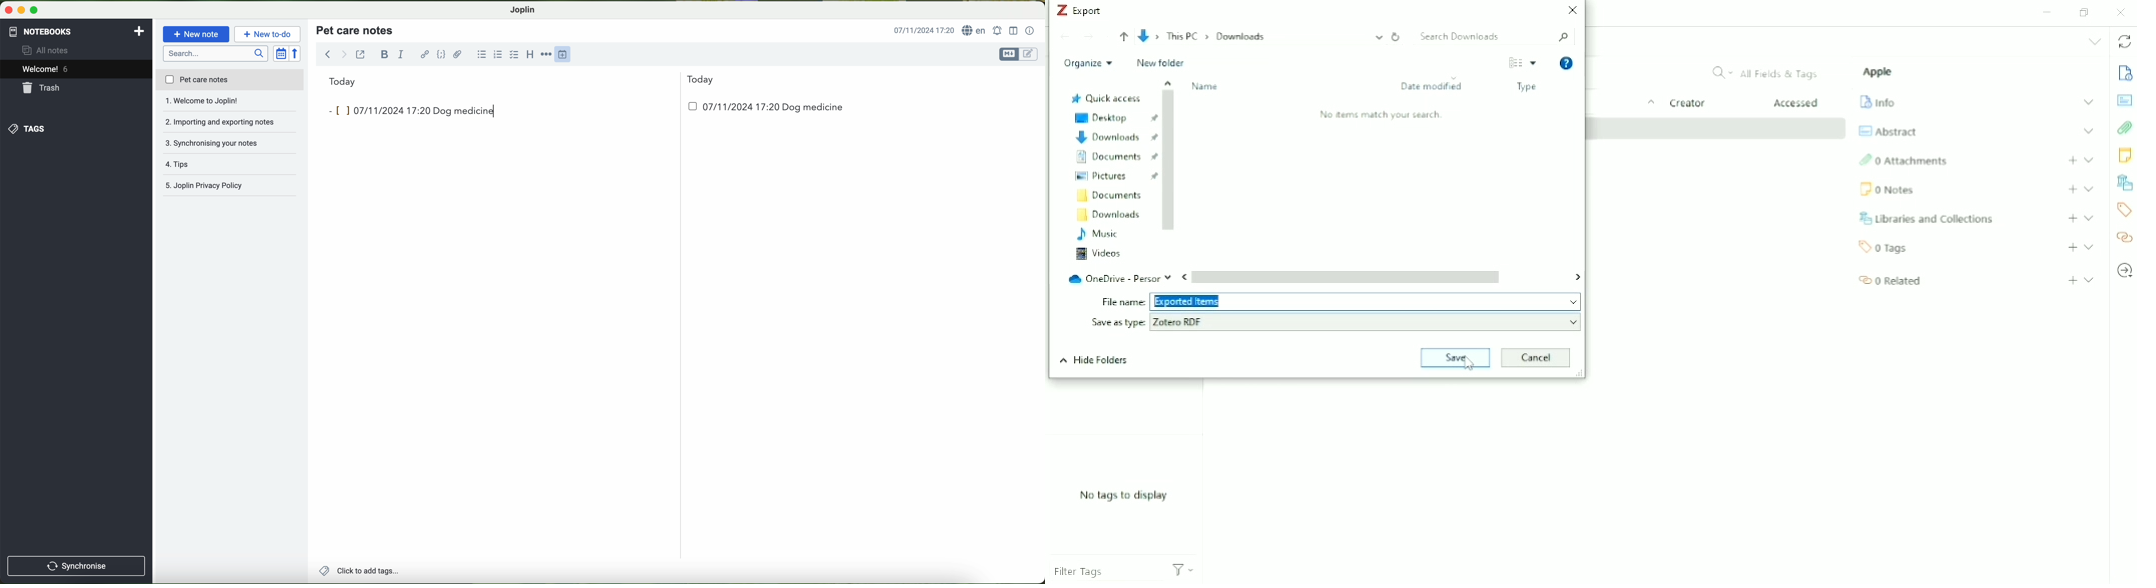  What do you see at coordinates (1123, 38) in the screenshot?
I see `Up to "This PC"` at bounding box center [1123, 38].